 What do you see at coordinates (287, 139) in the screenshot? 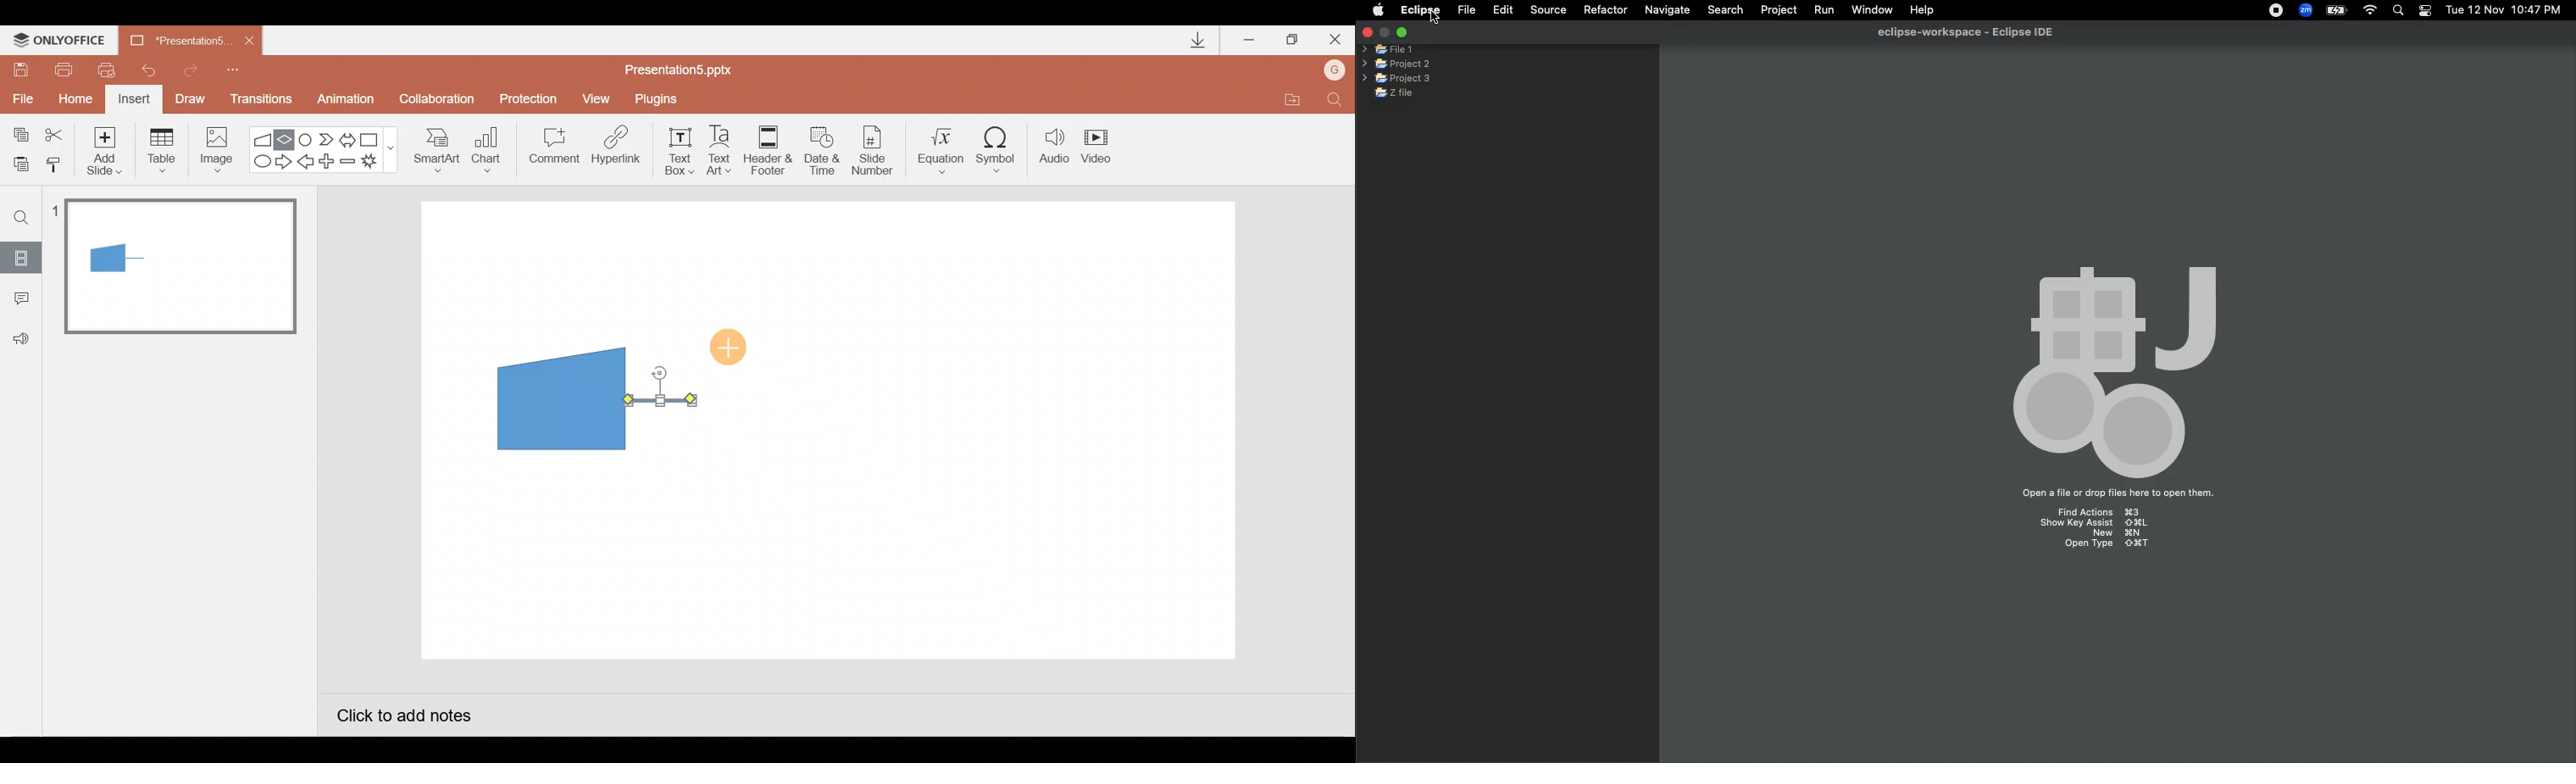
I see `Flow chart-decision` at bounding box center [287, 139].